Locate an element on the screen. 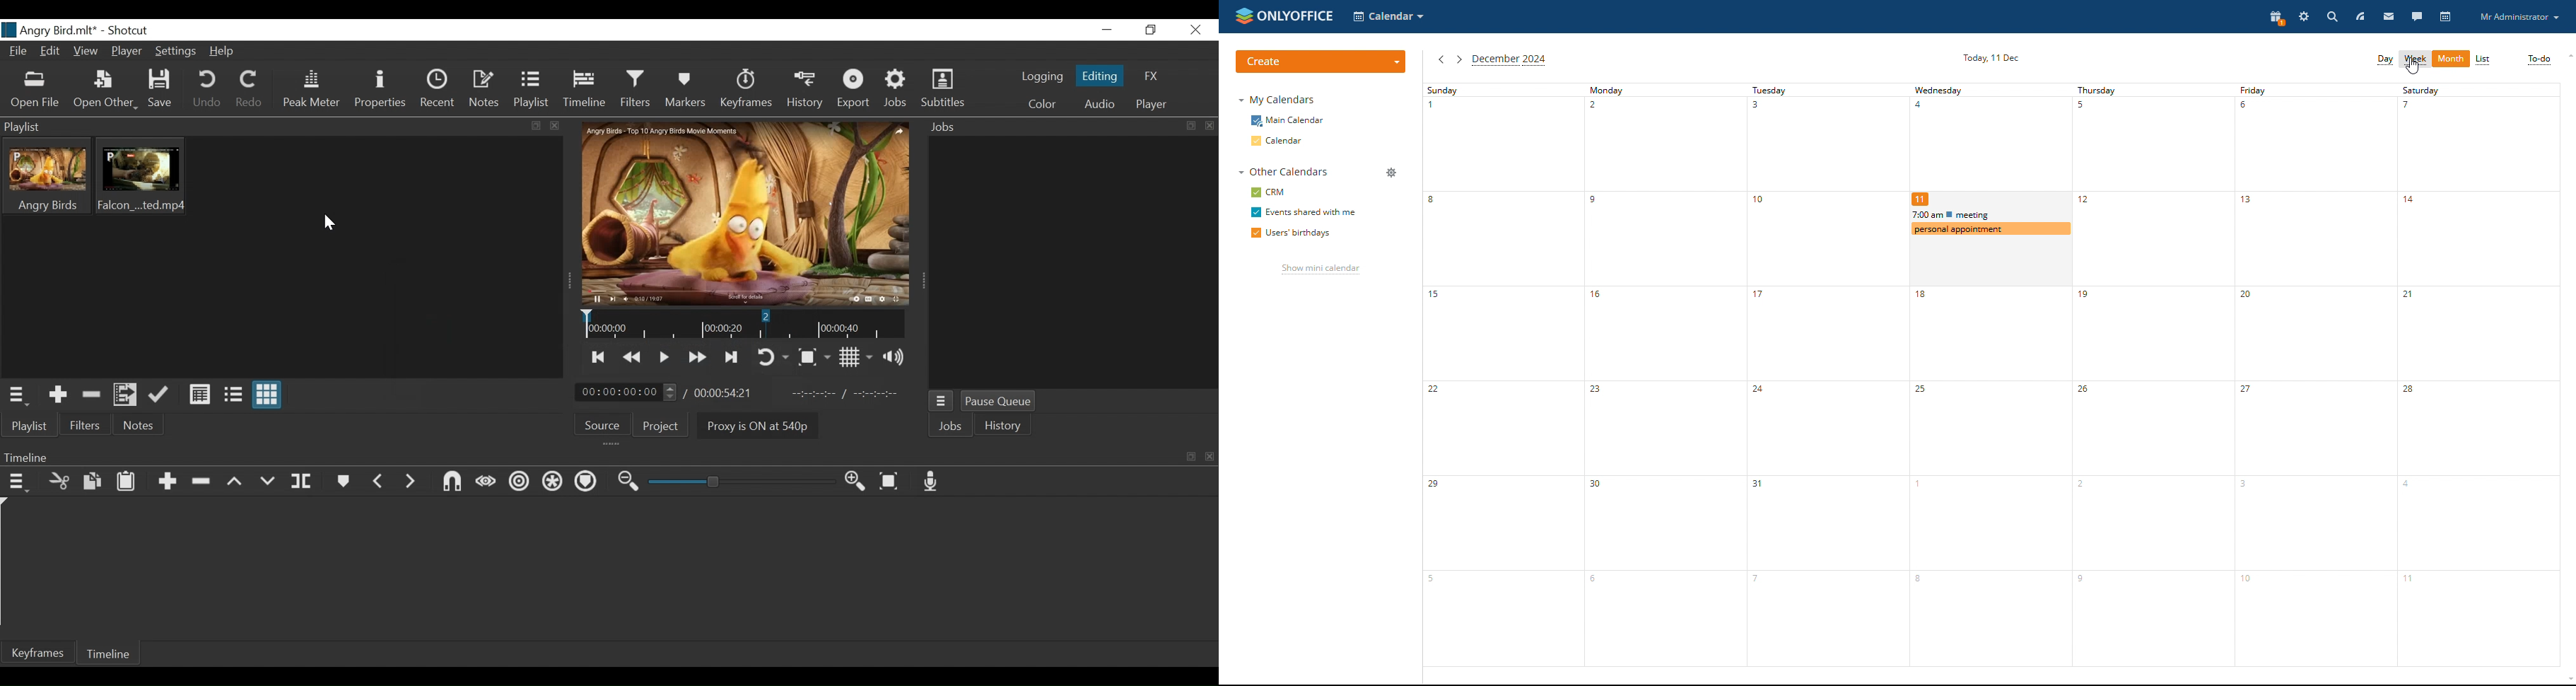 Image resolution: width=2576 pixels, height=700 pixels. Timeline Panel is located at coordinates (605, 455).